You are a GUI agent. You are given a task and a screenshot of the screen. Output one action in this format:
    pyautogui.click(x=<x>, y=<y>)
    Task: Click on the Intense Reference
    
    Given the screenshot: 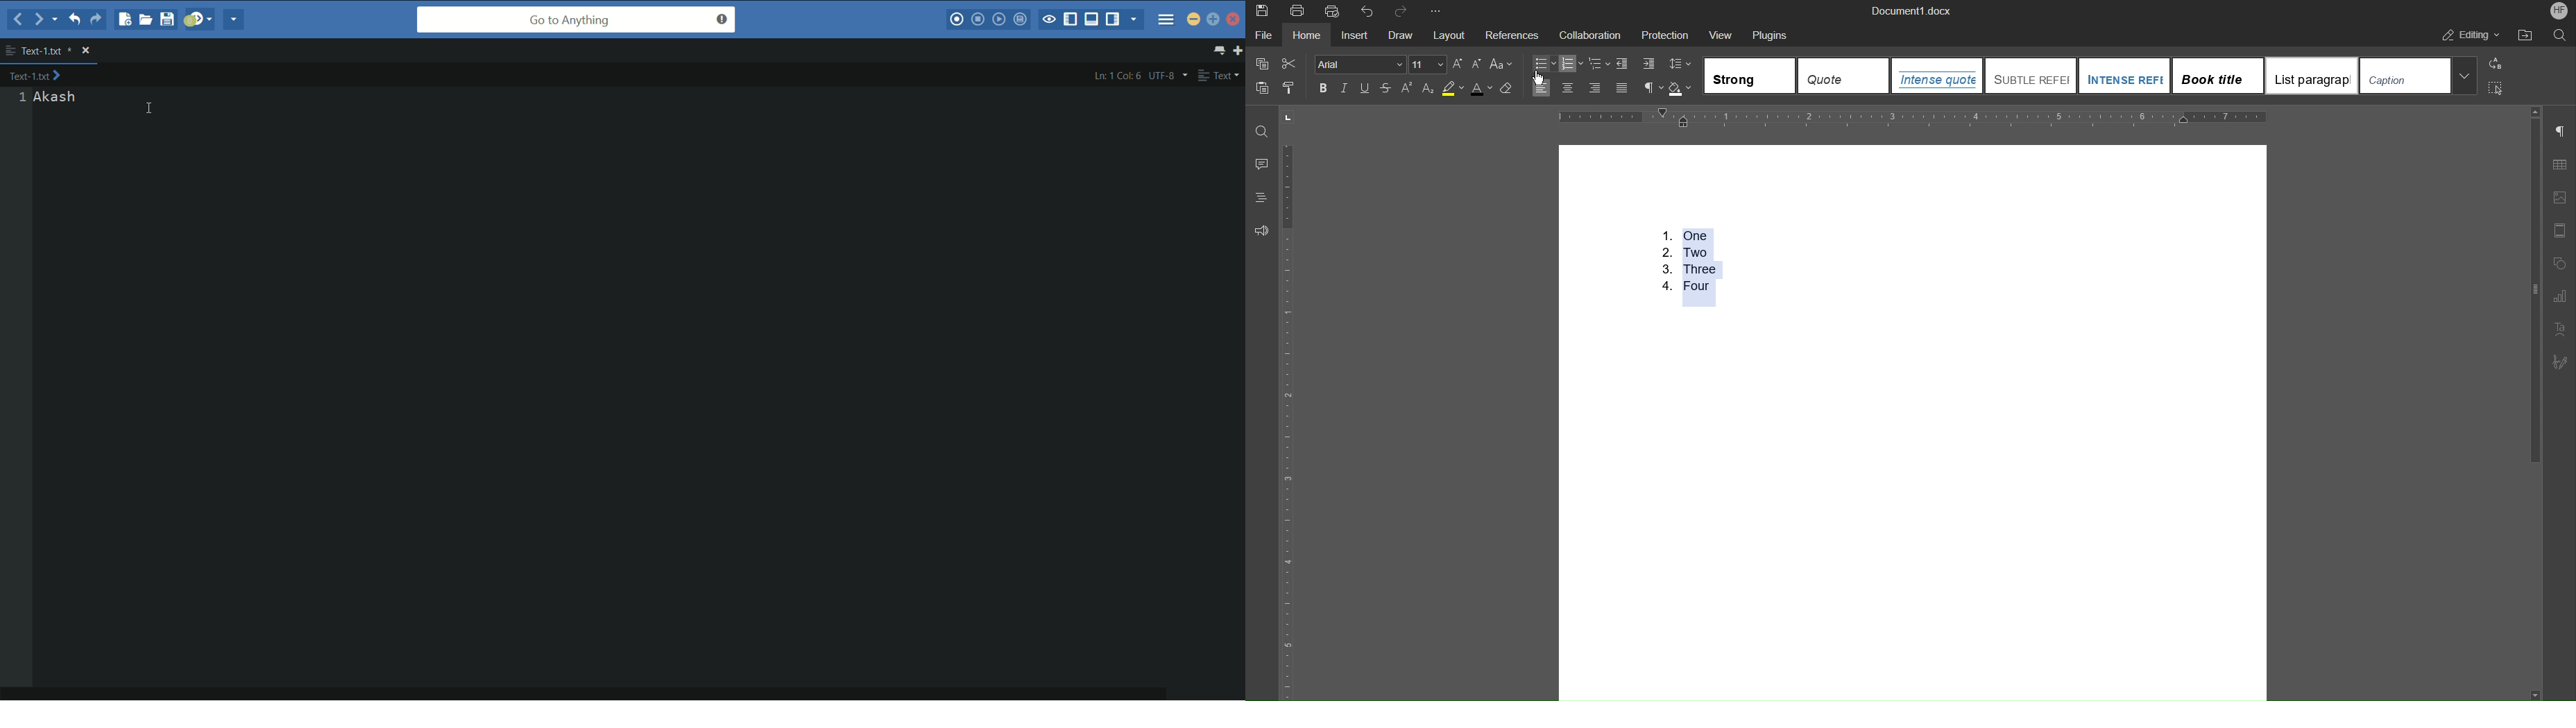 What is the action you would take?
    pyautogui.click(x=2124, y=74)
    